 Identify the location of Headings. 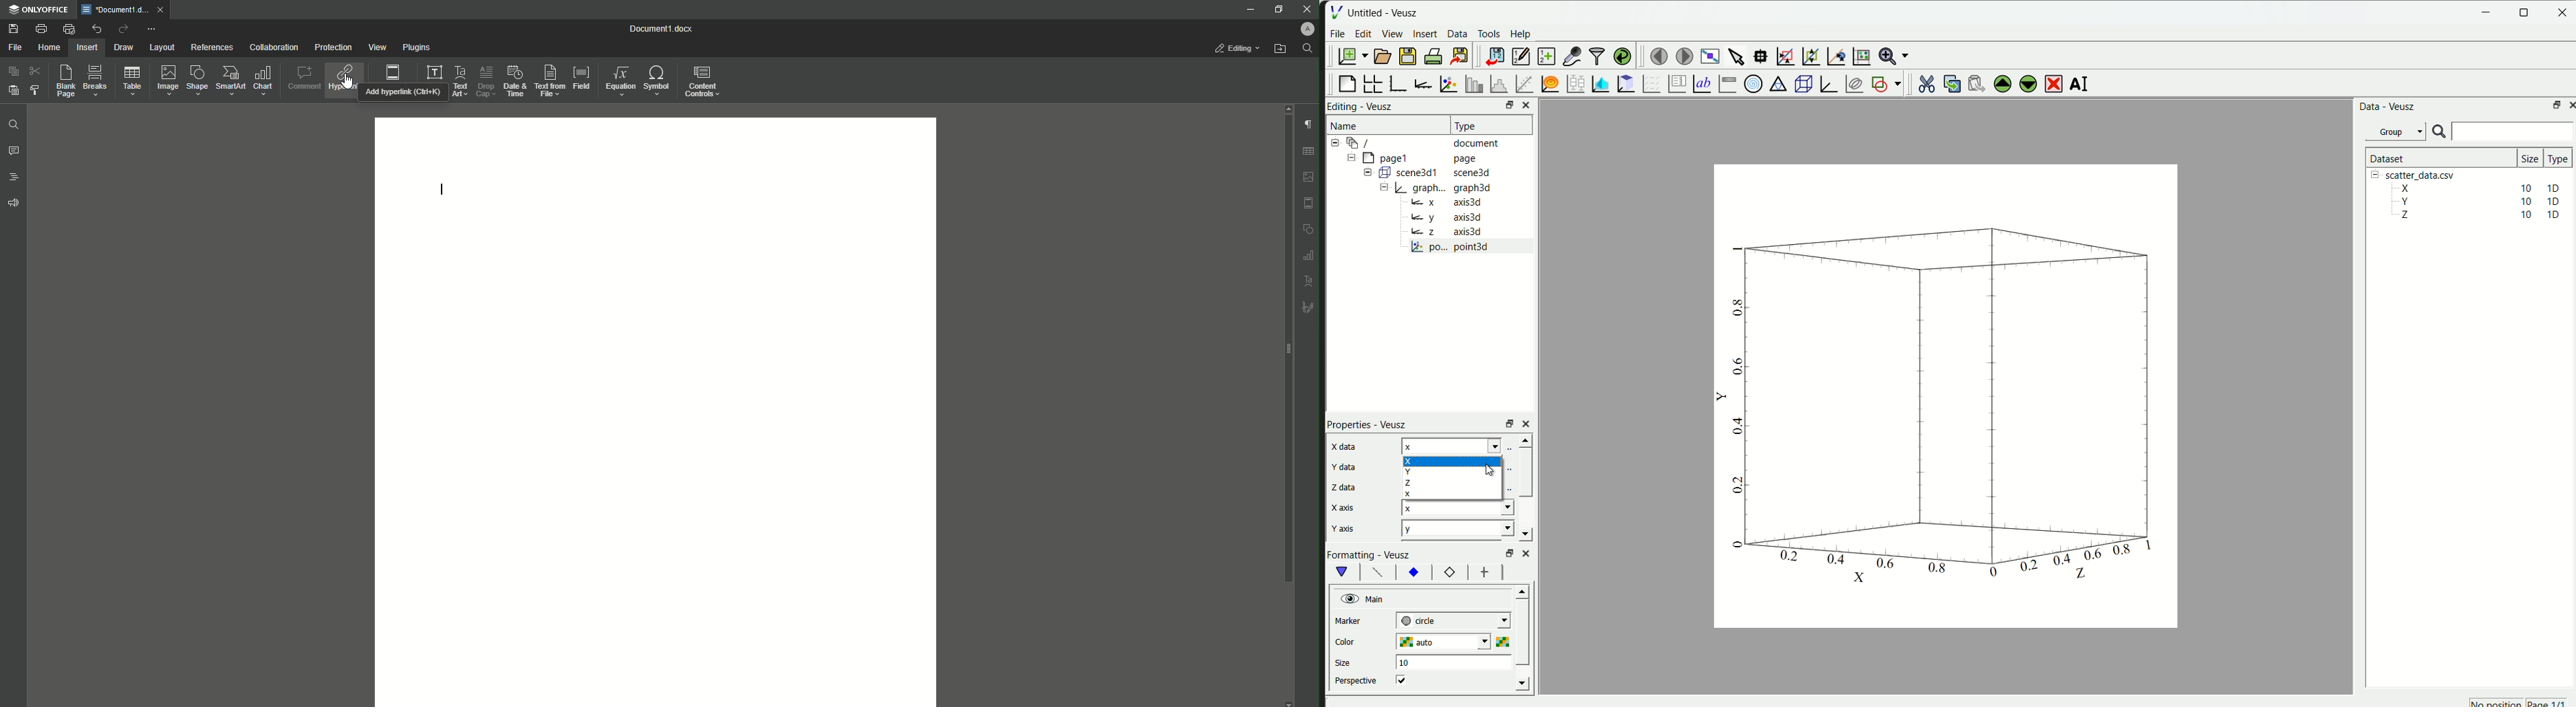
(14, 177).